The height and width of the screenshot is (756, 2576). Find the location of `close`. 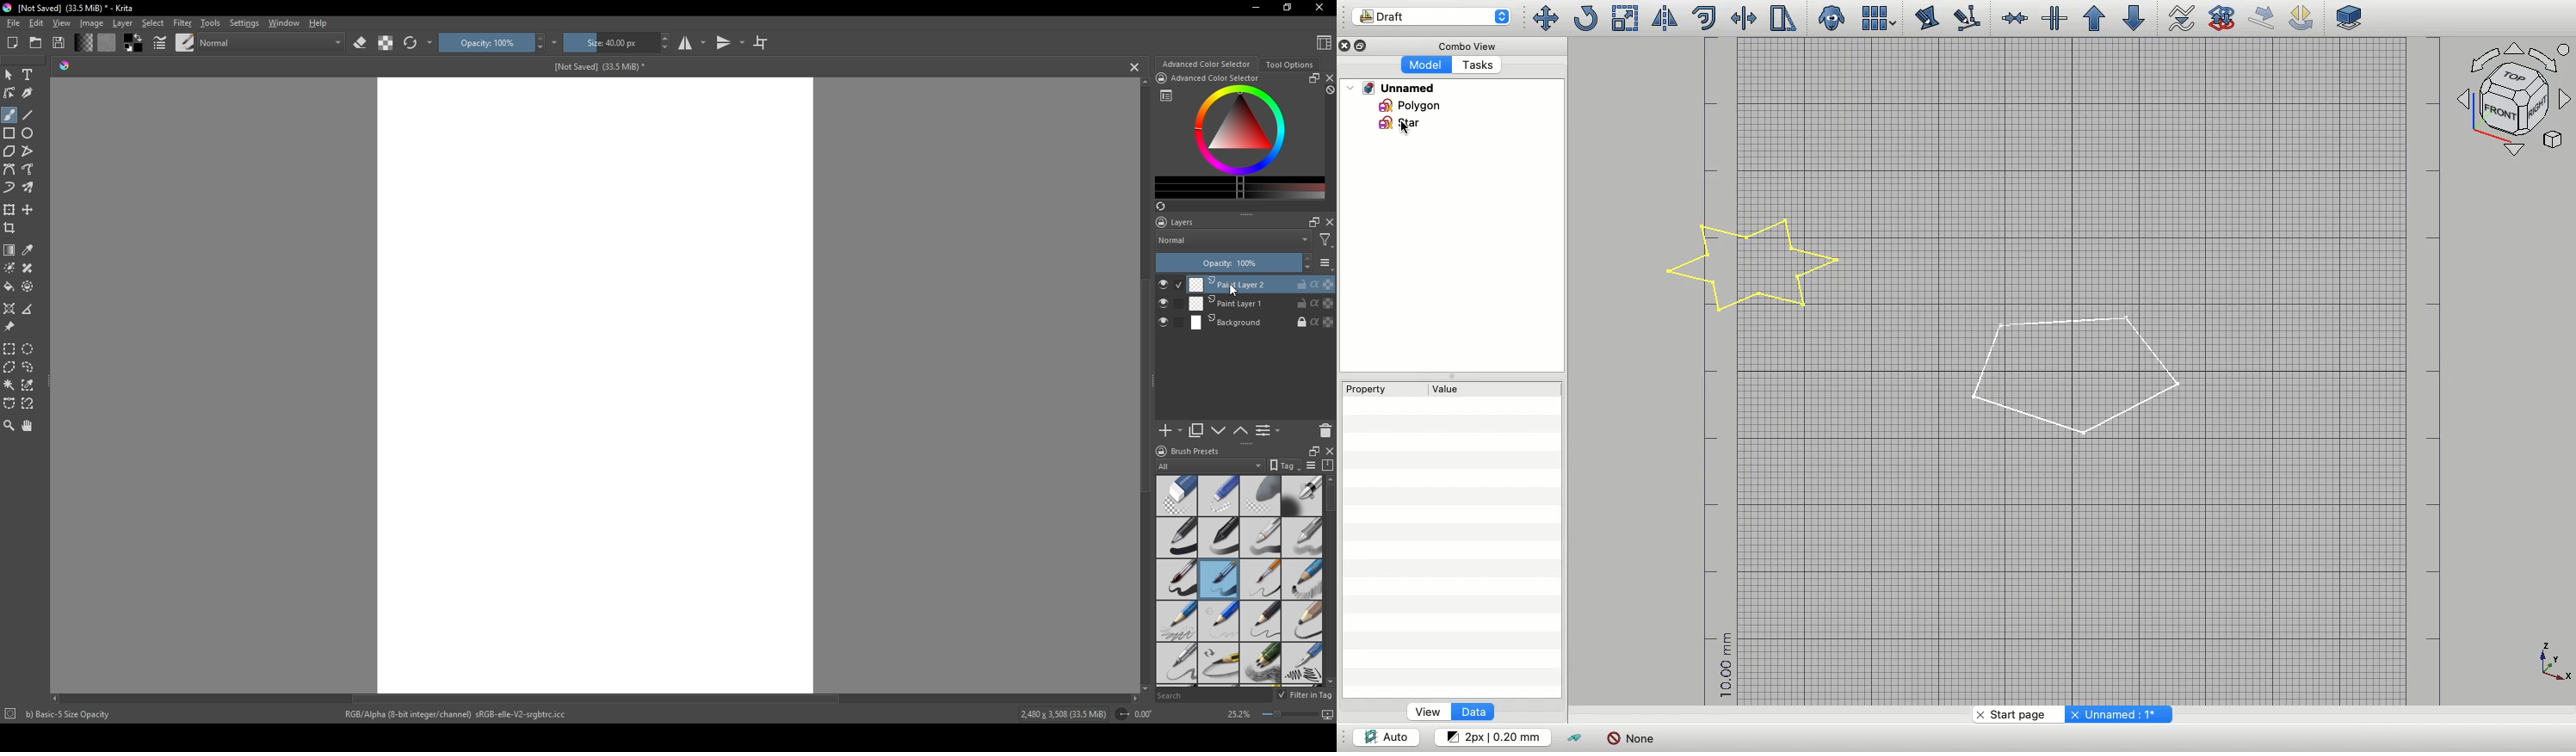

close is located at coordinates (1329, 78).